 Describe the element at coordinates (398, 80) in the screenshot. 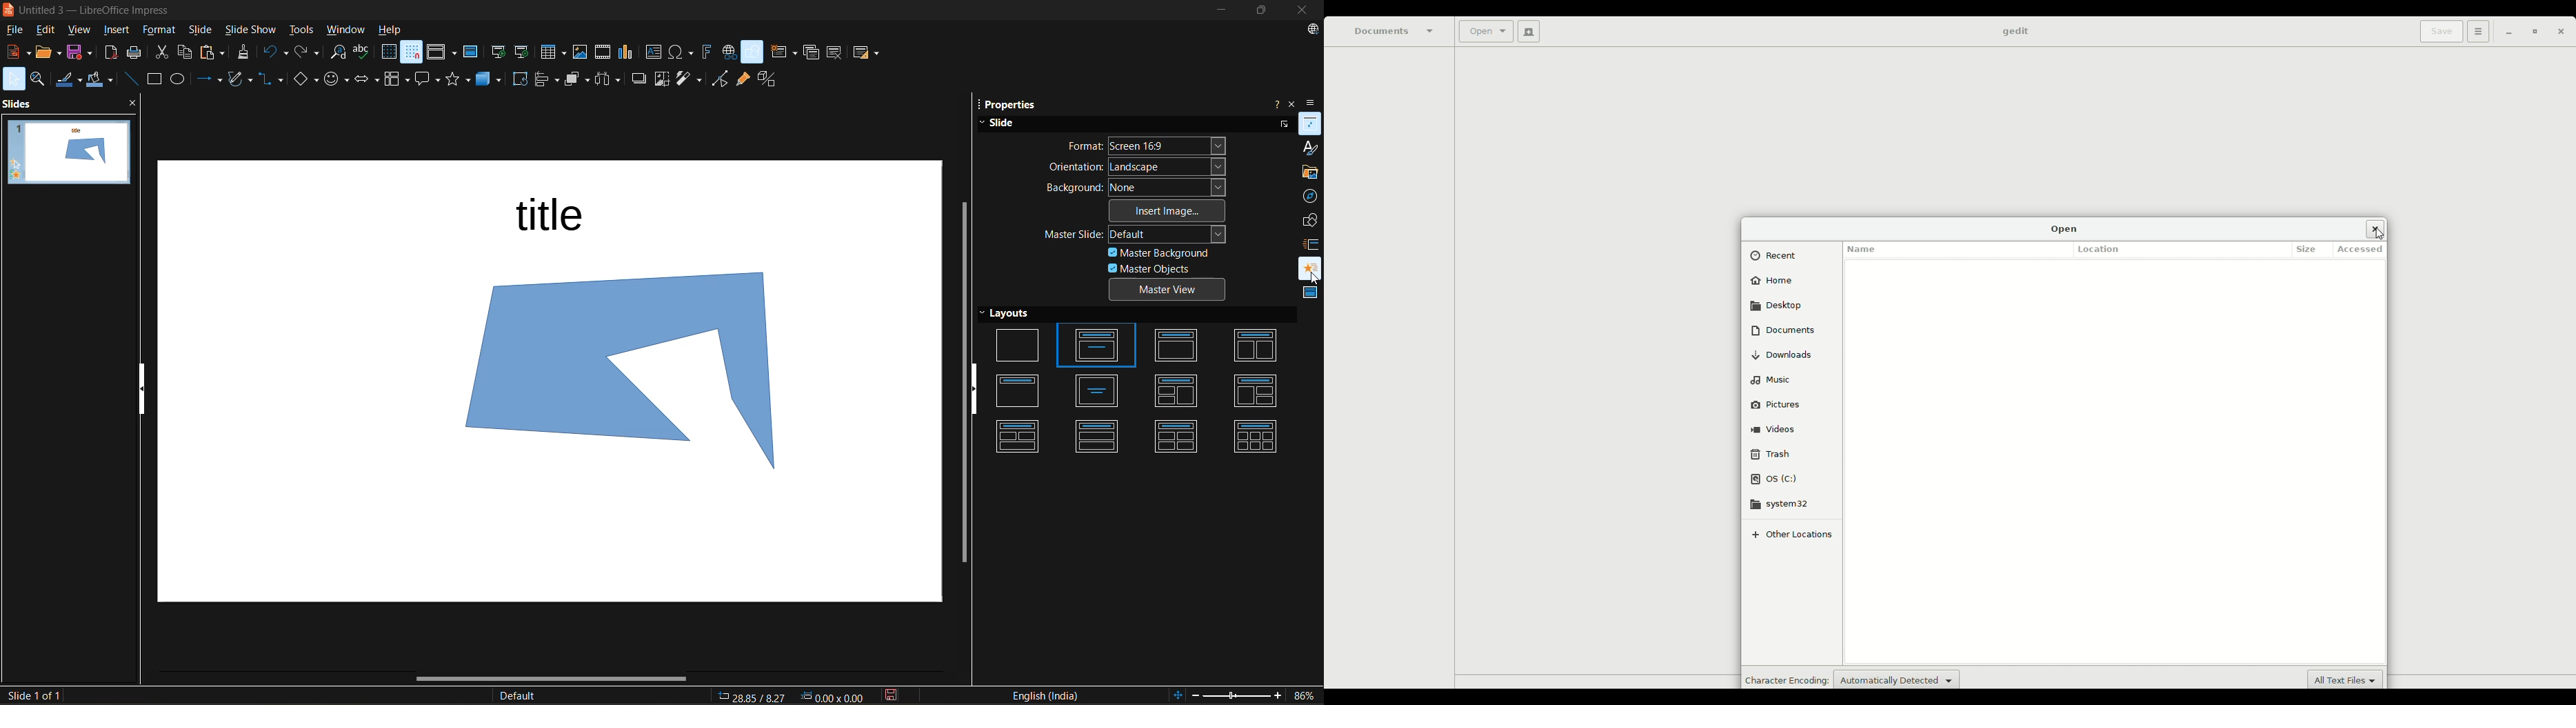

I see `flowchart` at that location.